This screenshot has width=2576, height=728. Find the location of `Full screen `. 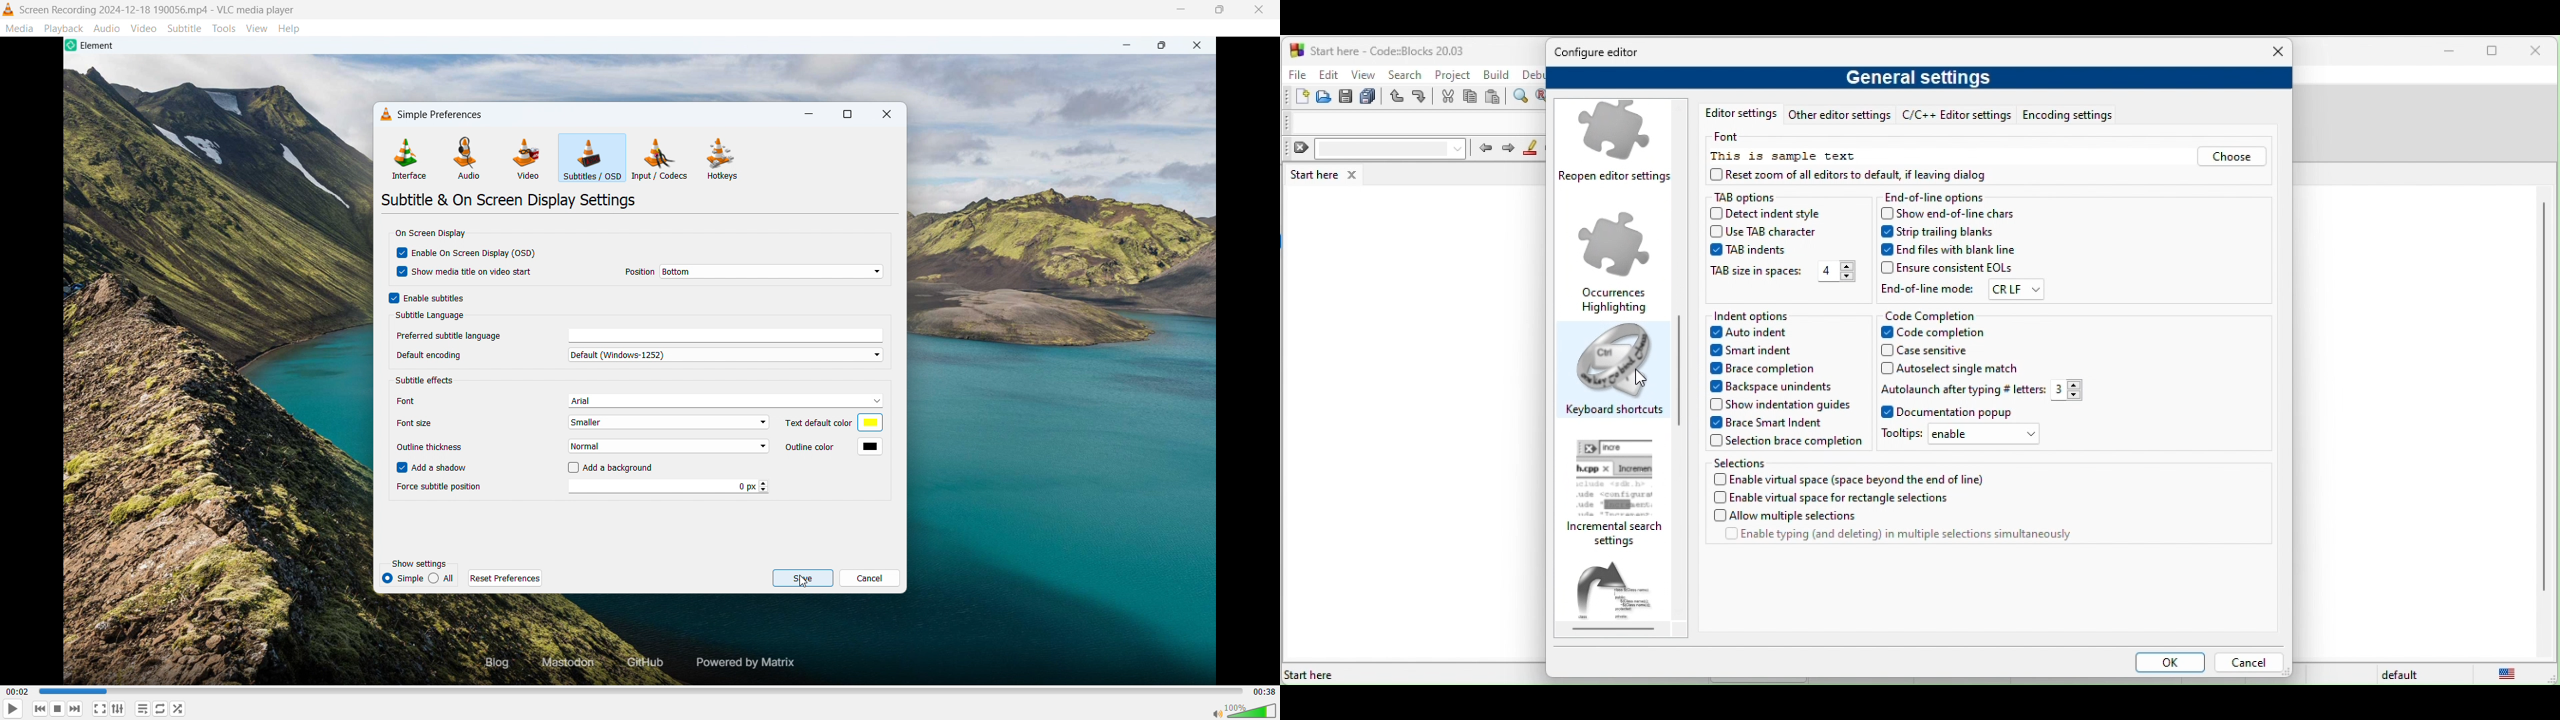

Full screen  is located at coordinates (100, 708).